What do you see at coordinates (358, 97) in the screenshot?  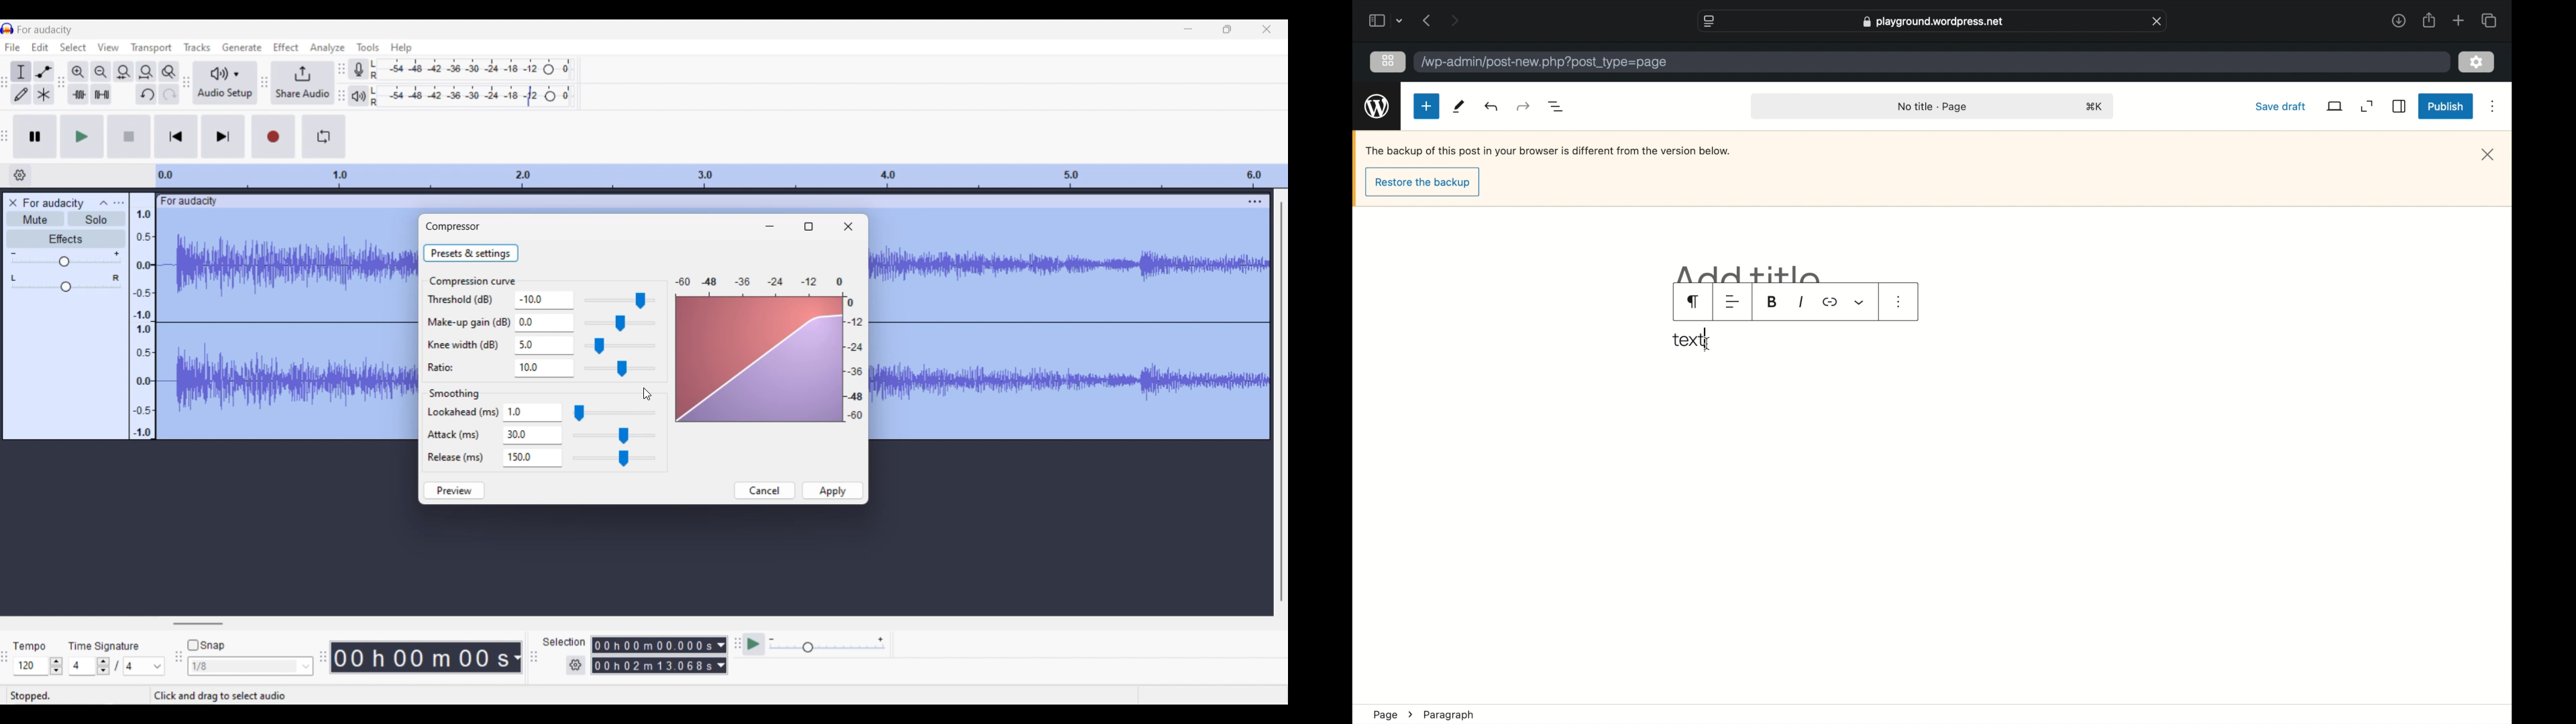 I see `Playback meter` at bounding box center [358, 97].